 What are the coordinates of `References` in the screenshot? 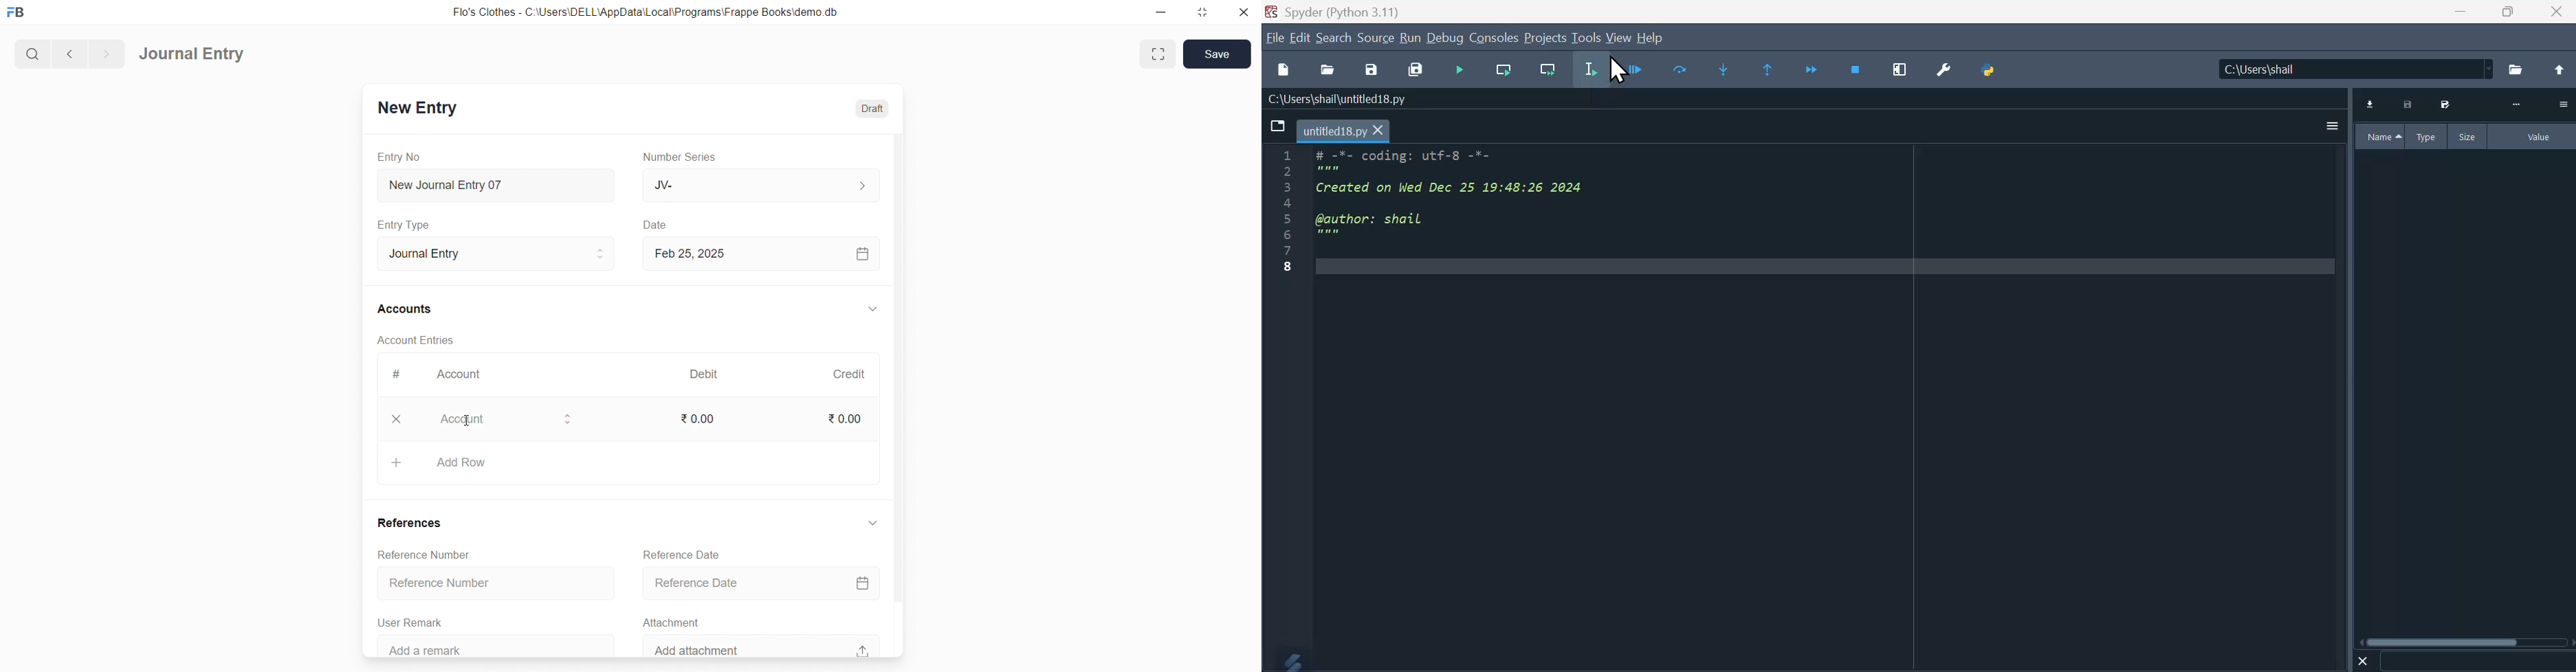 It's located at (413, 522).